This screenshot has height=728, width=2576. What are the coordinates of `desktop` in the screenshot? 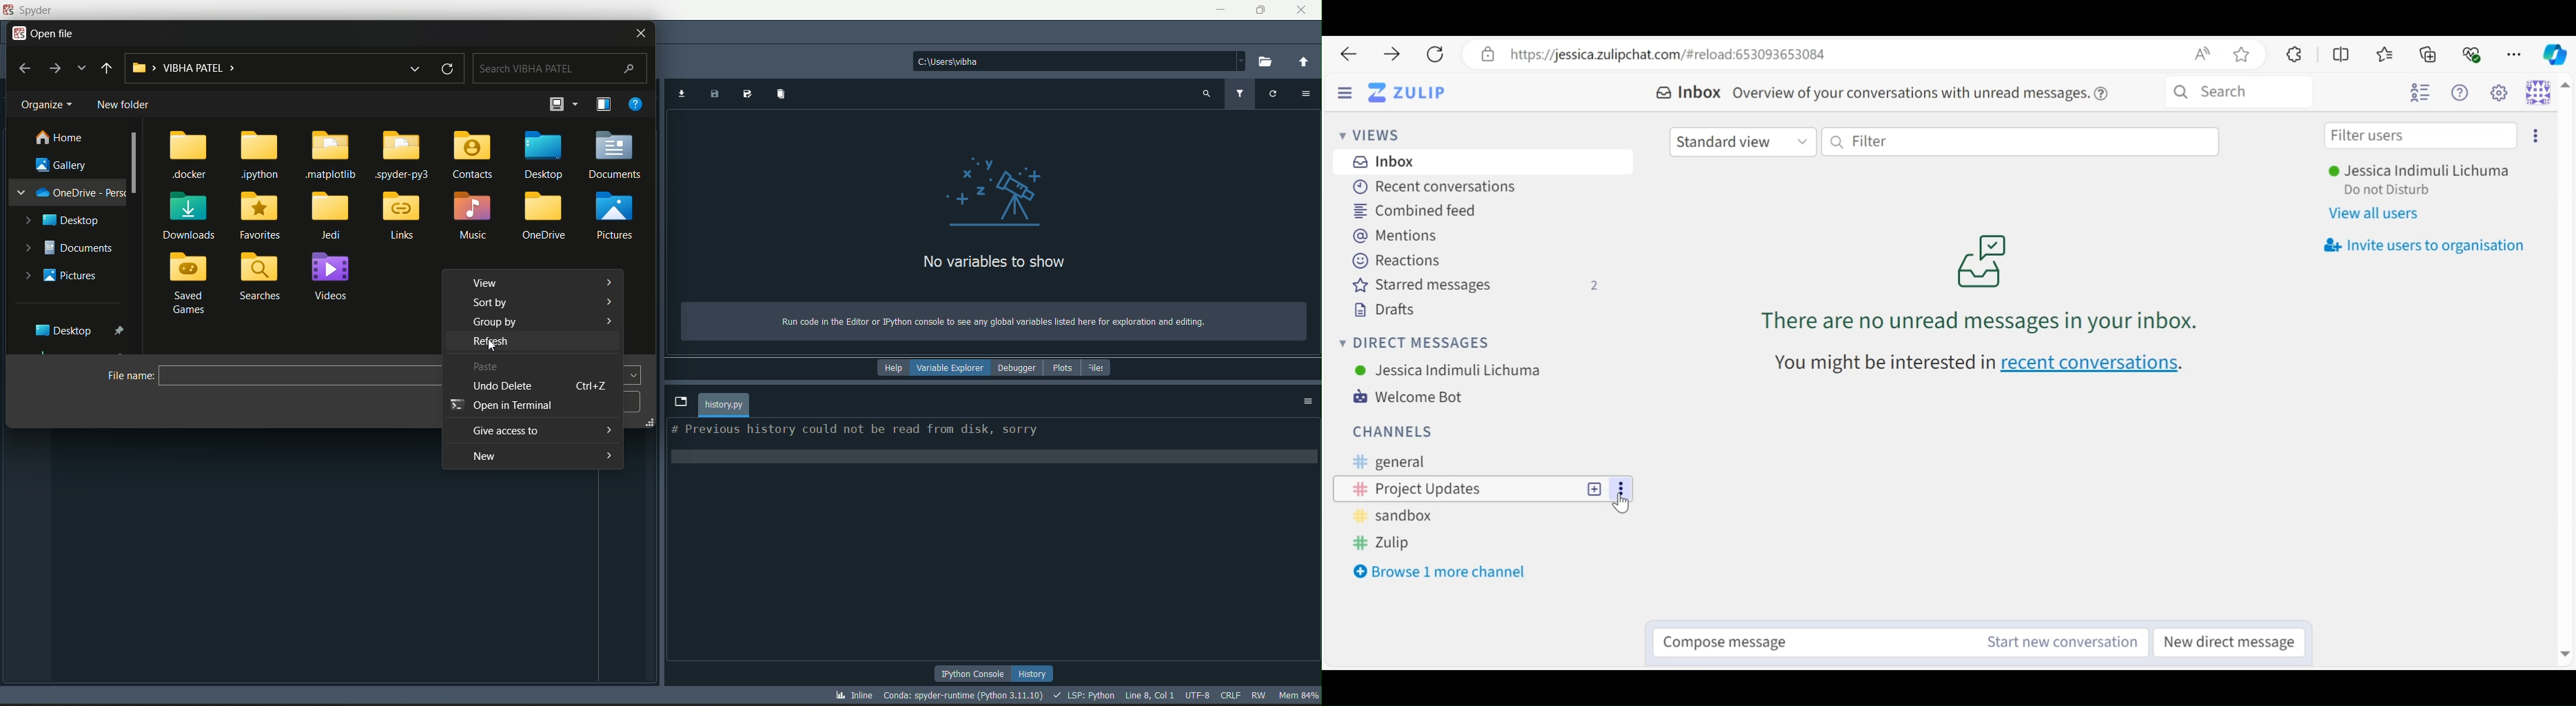 It's located at (64, 219).